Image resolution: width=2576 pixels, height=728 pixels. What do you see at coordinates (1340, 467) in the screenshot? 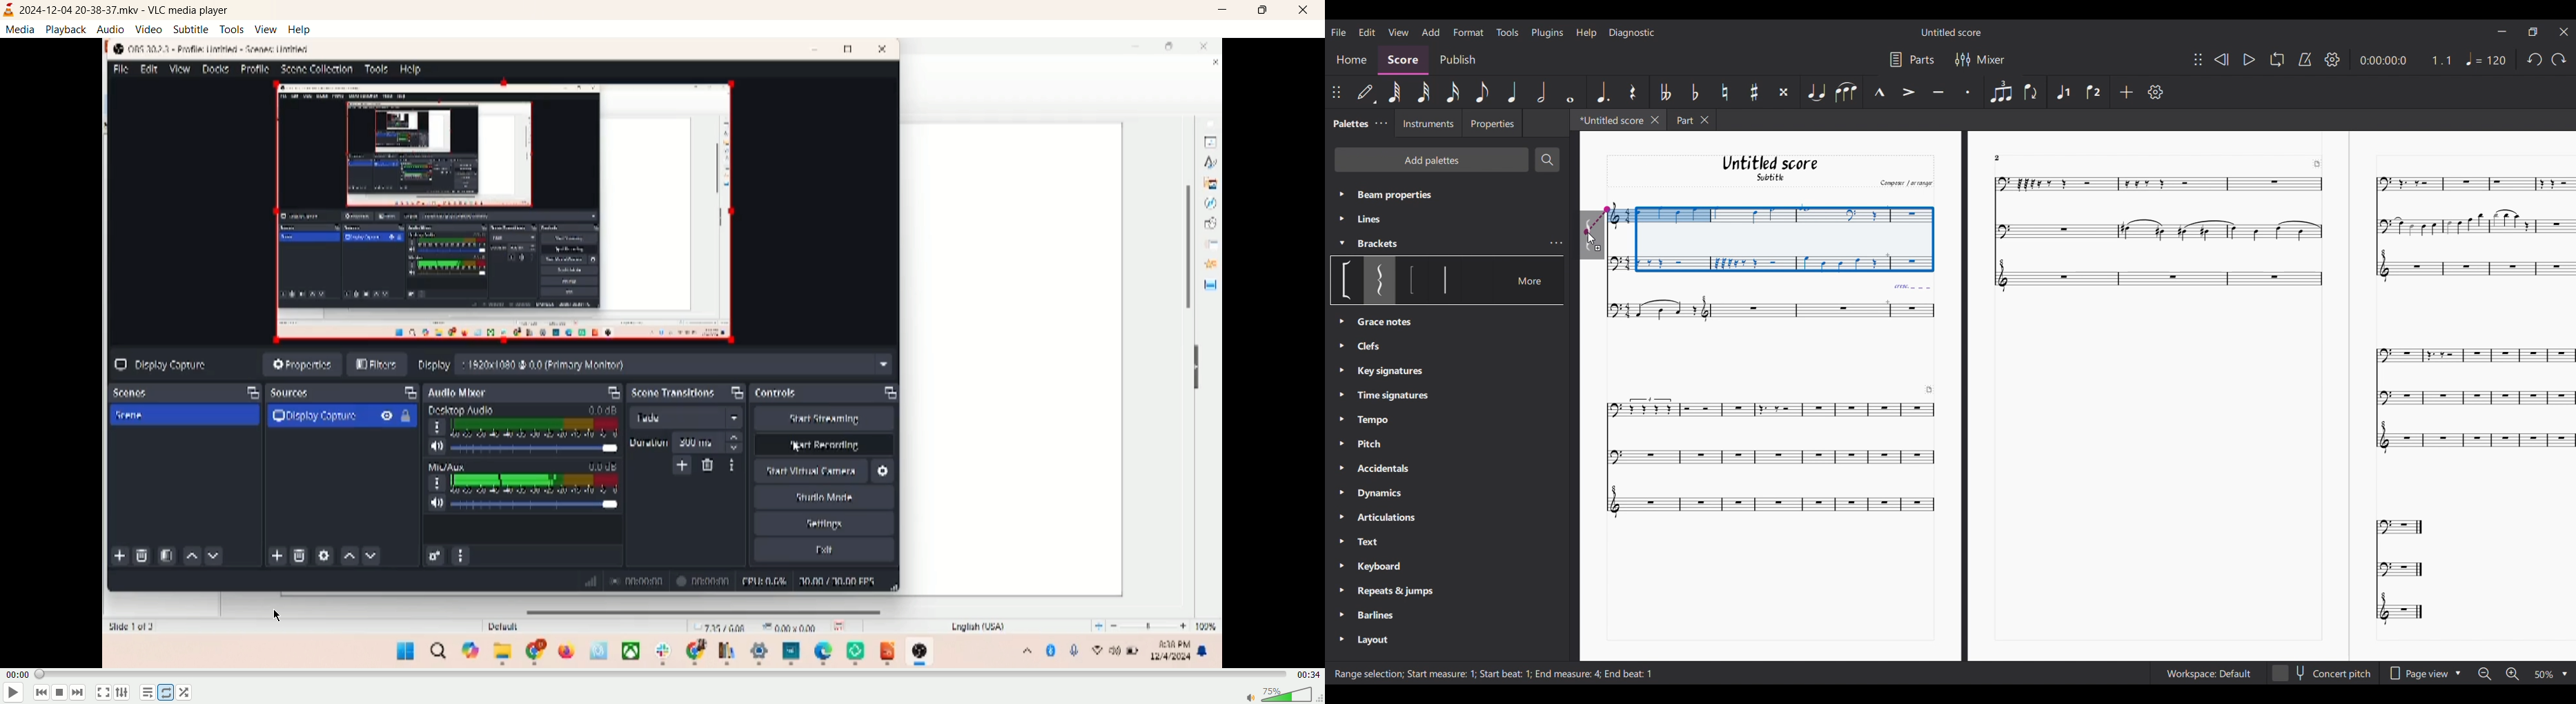
I see `` at bounding box center [1340, 467].